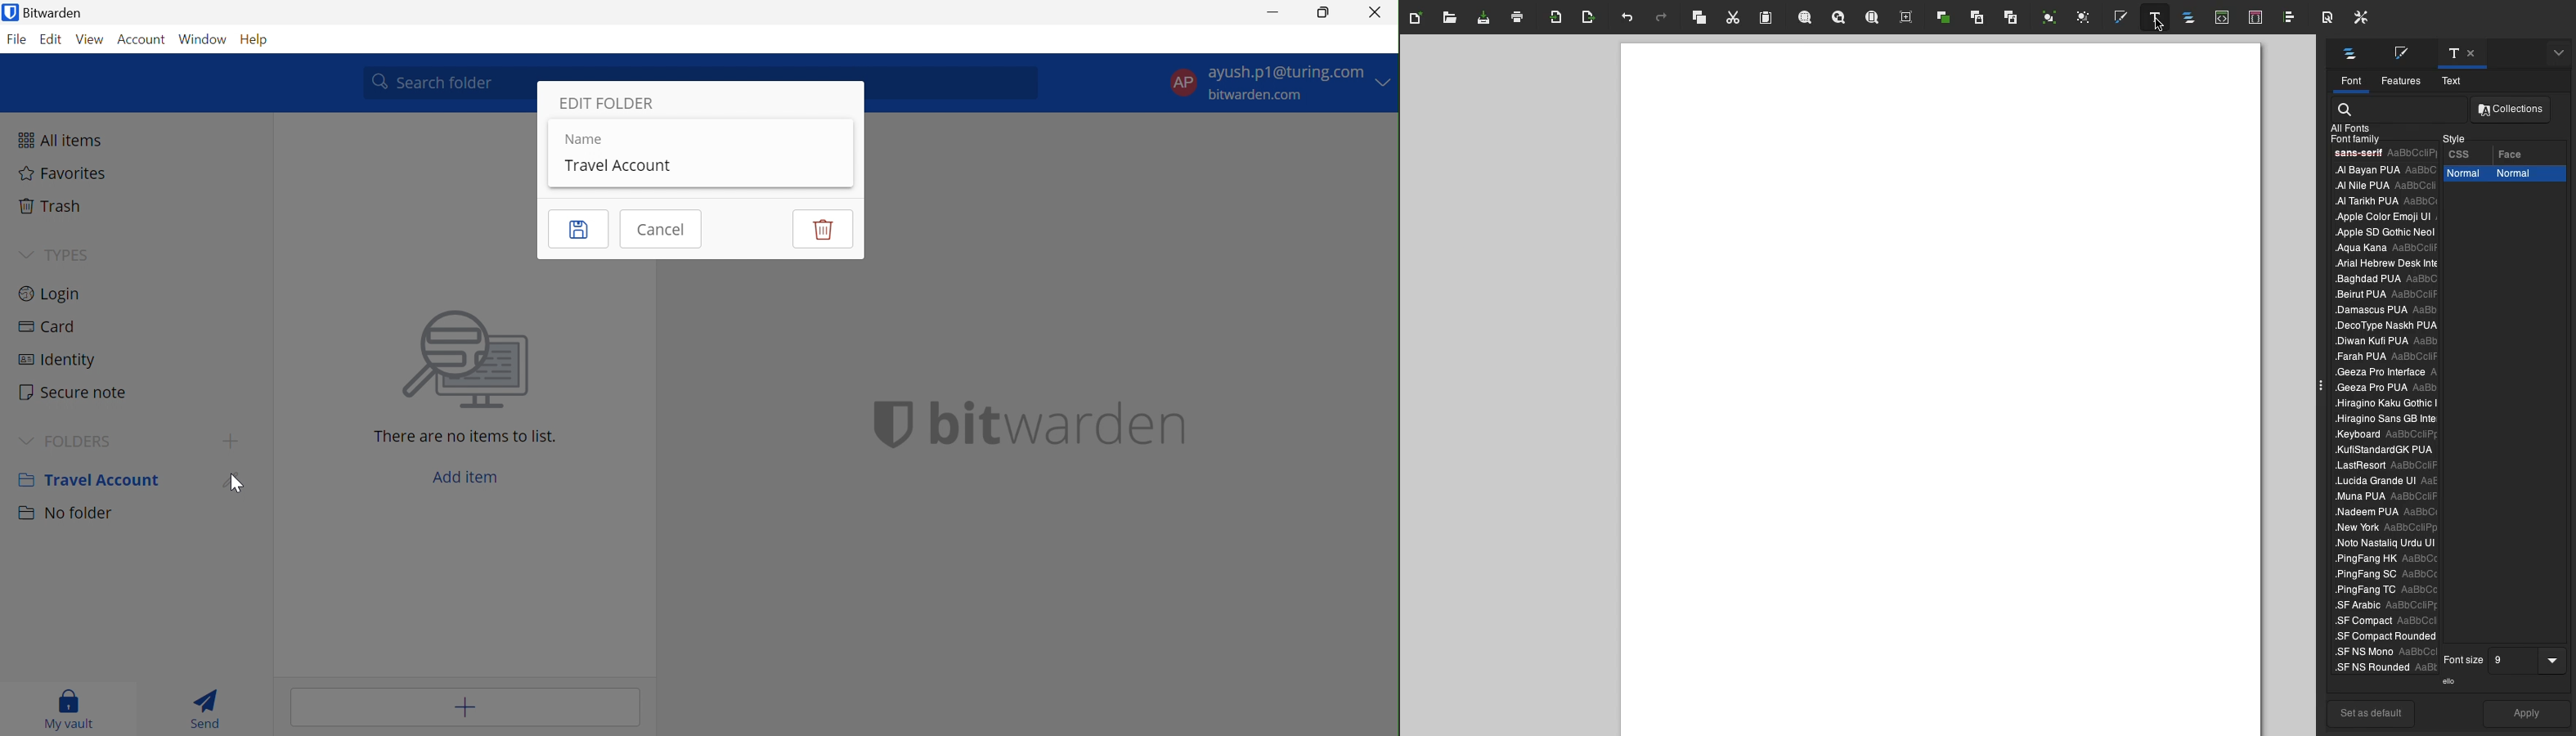  Describe the element at coordinates (203, 38) in the screenshot. I see `Window` at that location.